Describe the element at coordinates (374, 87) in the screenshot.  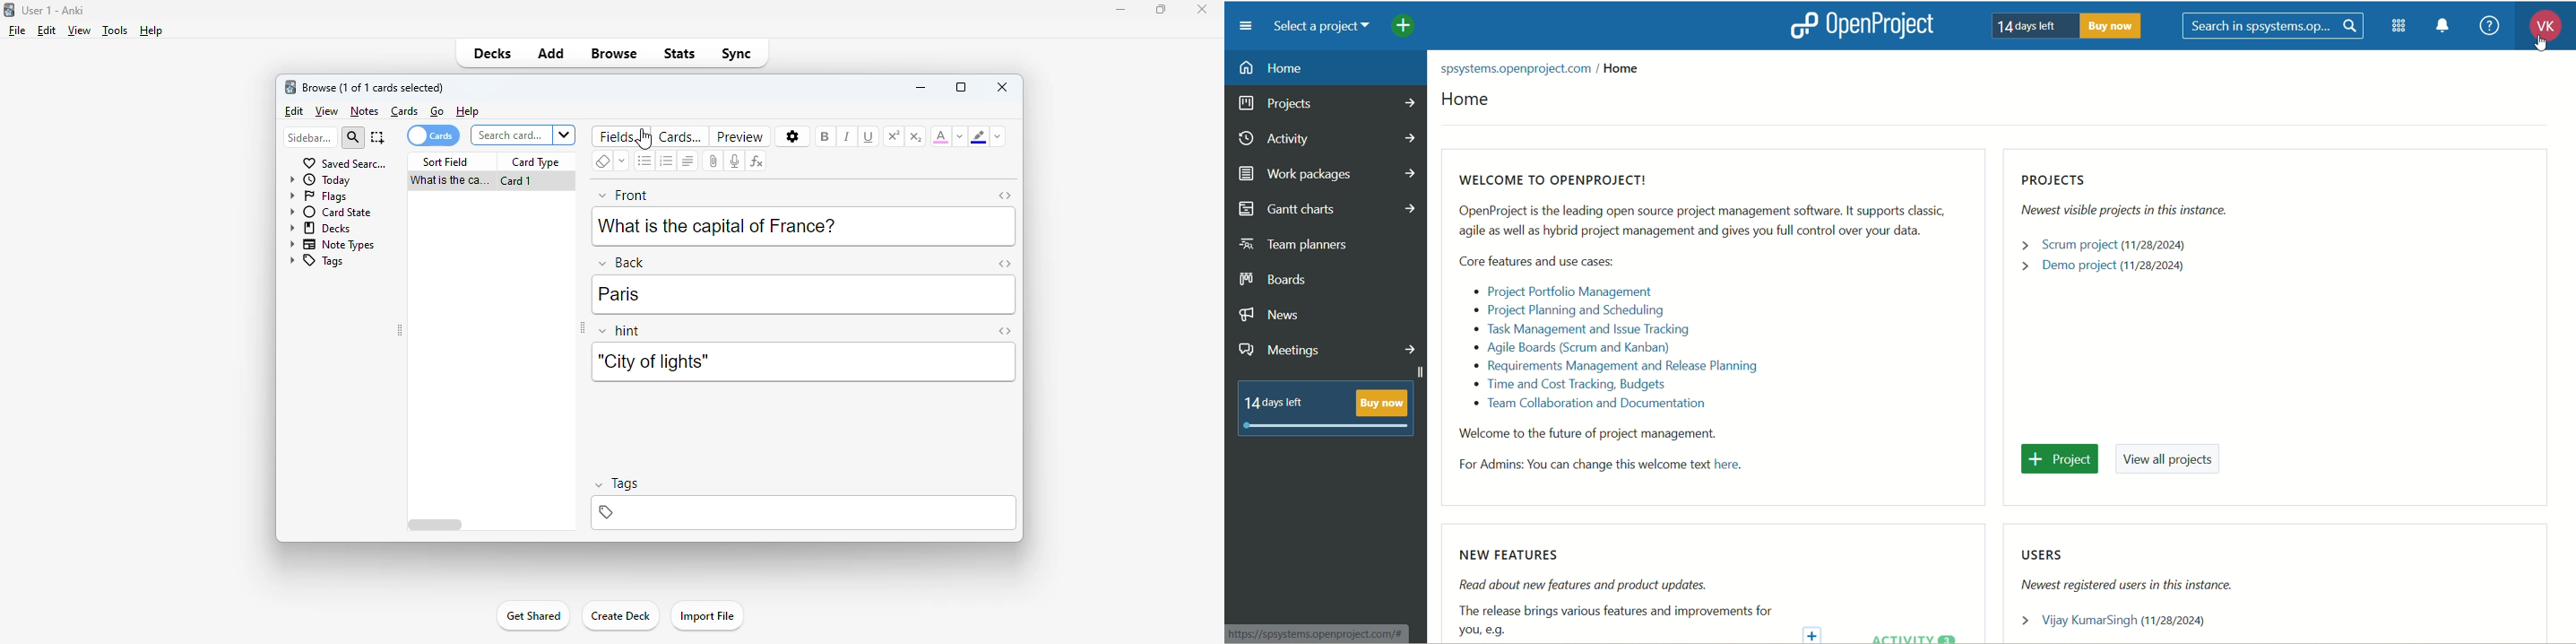
I see `browse (1 of 1 cards selected)` at that location.